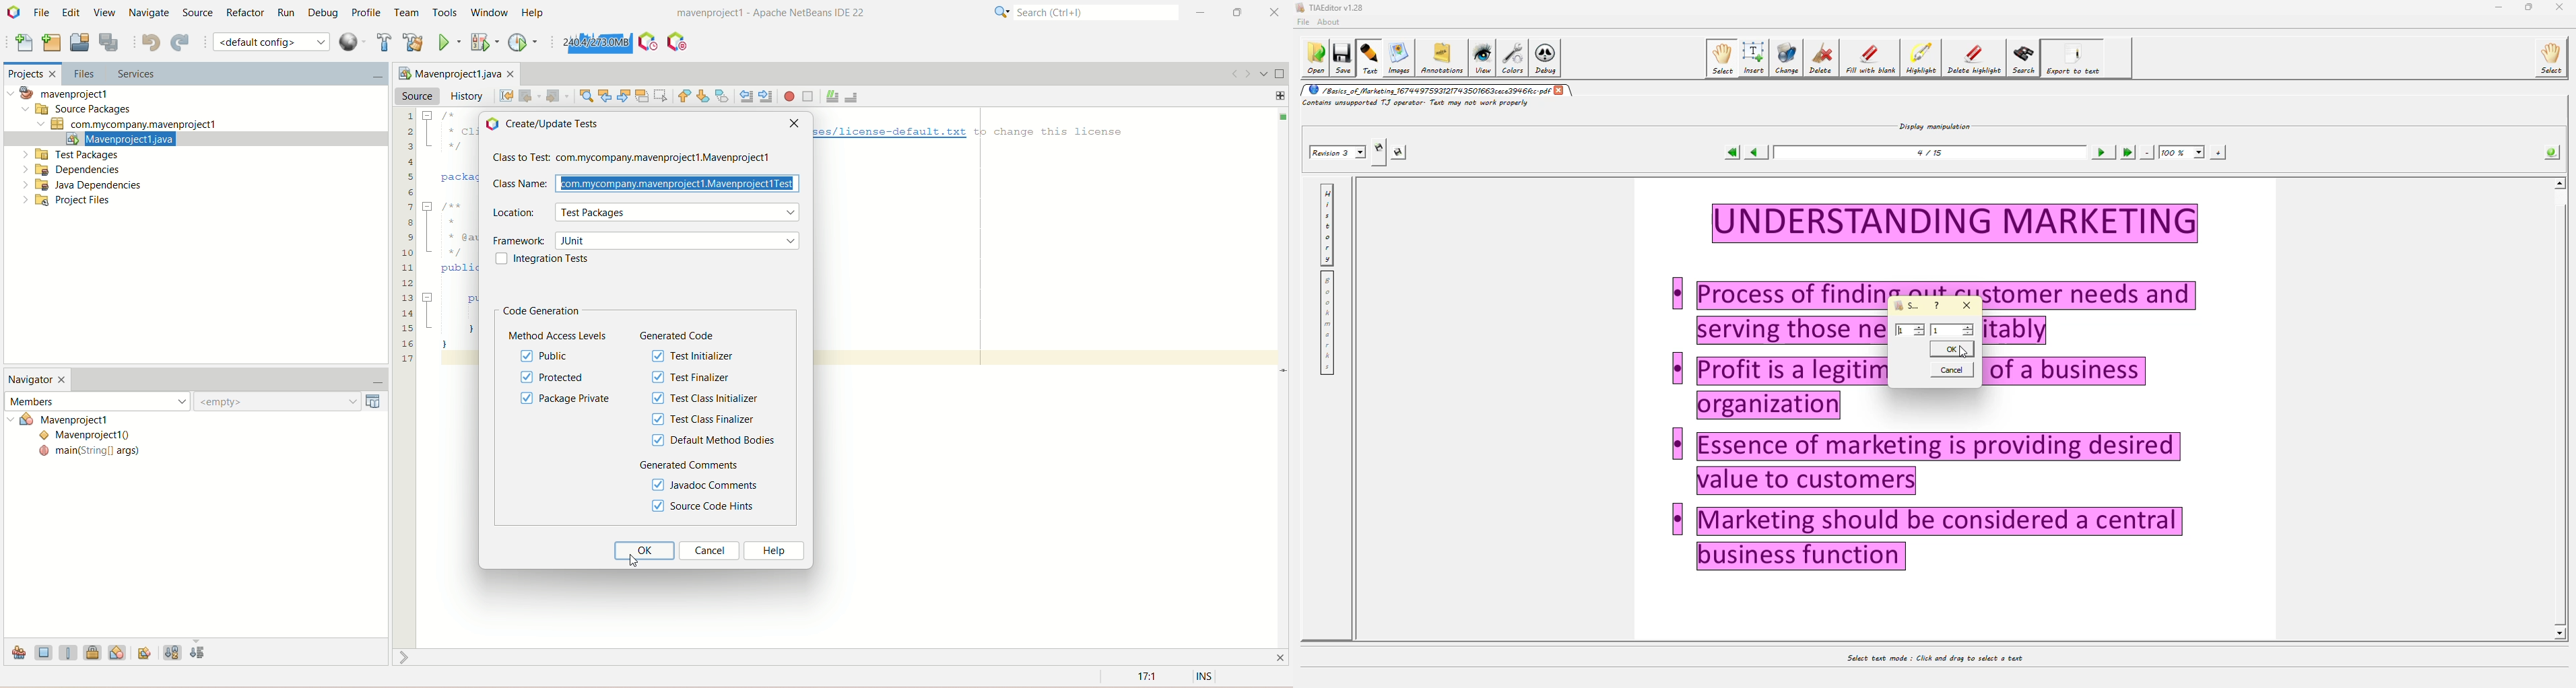  I want to click on undo, so click(150, 42).